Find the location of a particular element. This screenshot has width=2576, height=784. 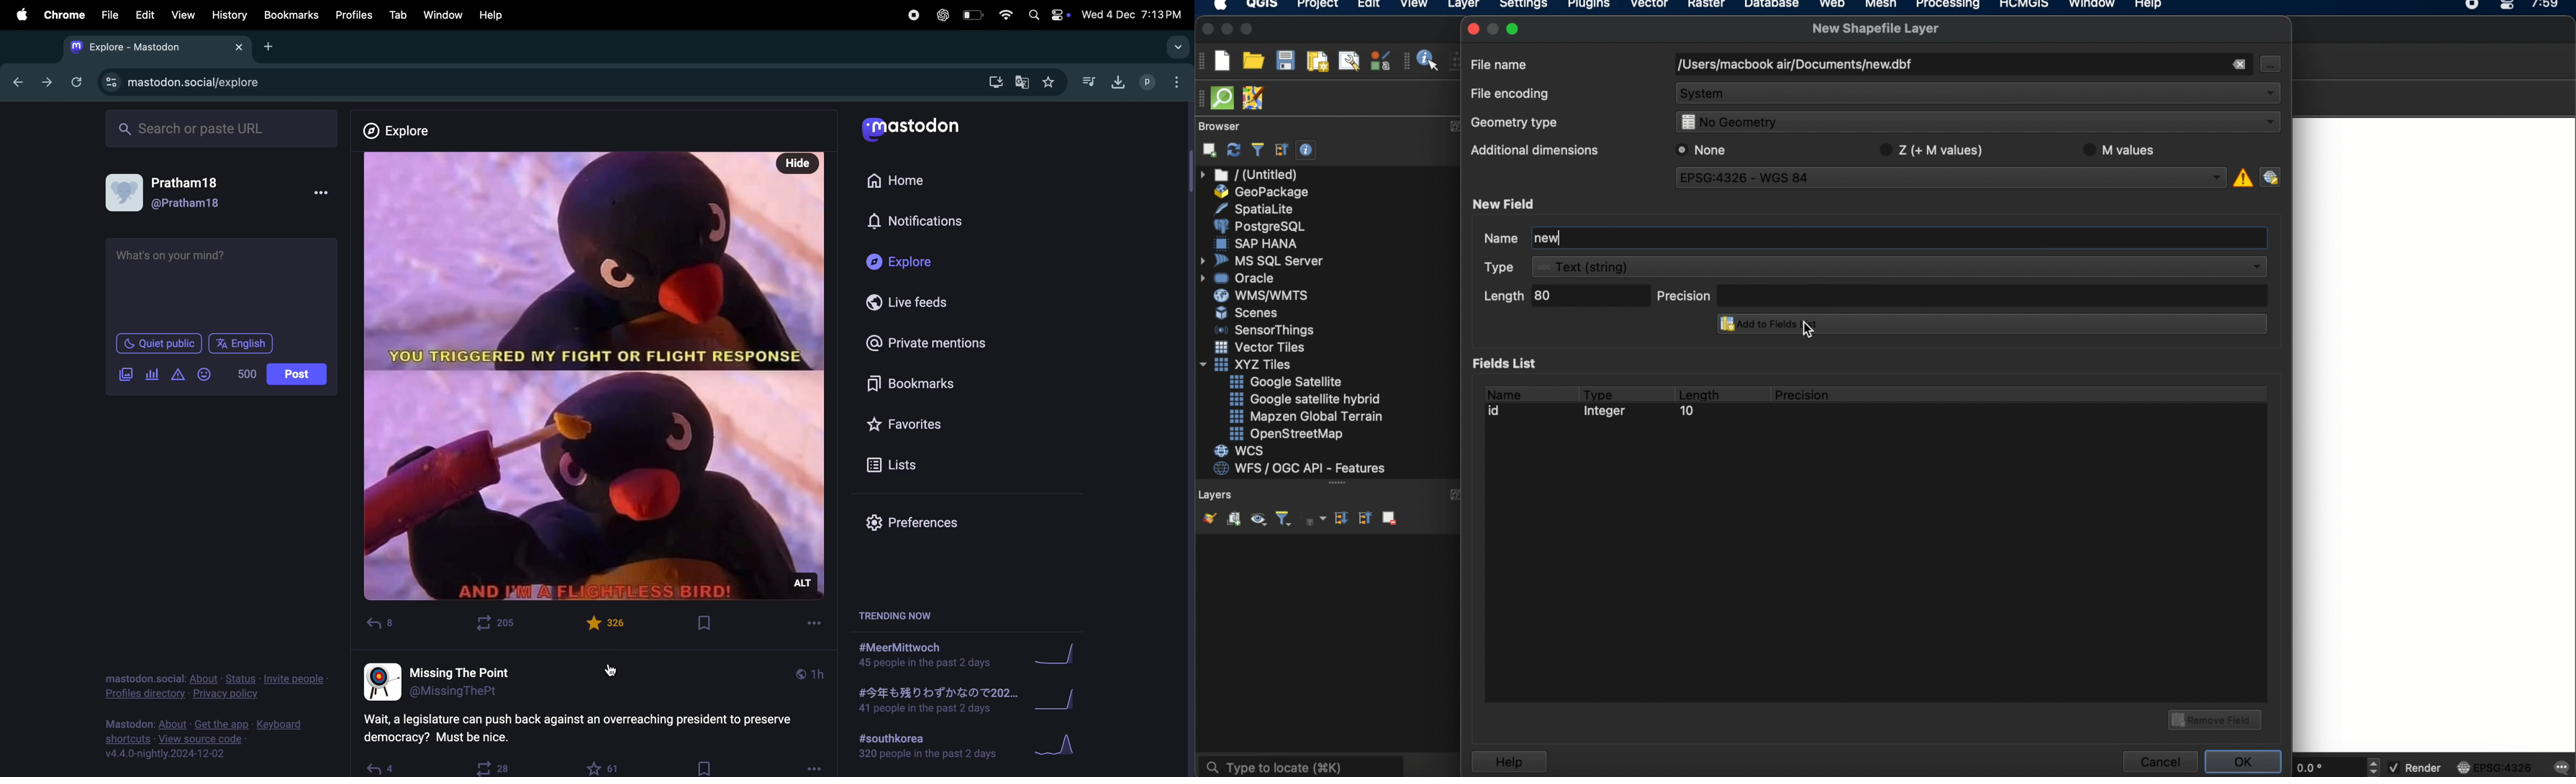

trending is located at coordinates (899, 616).